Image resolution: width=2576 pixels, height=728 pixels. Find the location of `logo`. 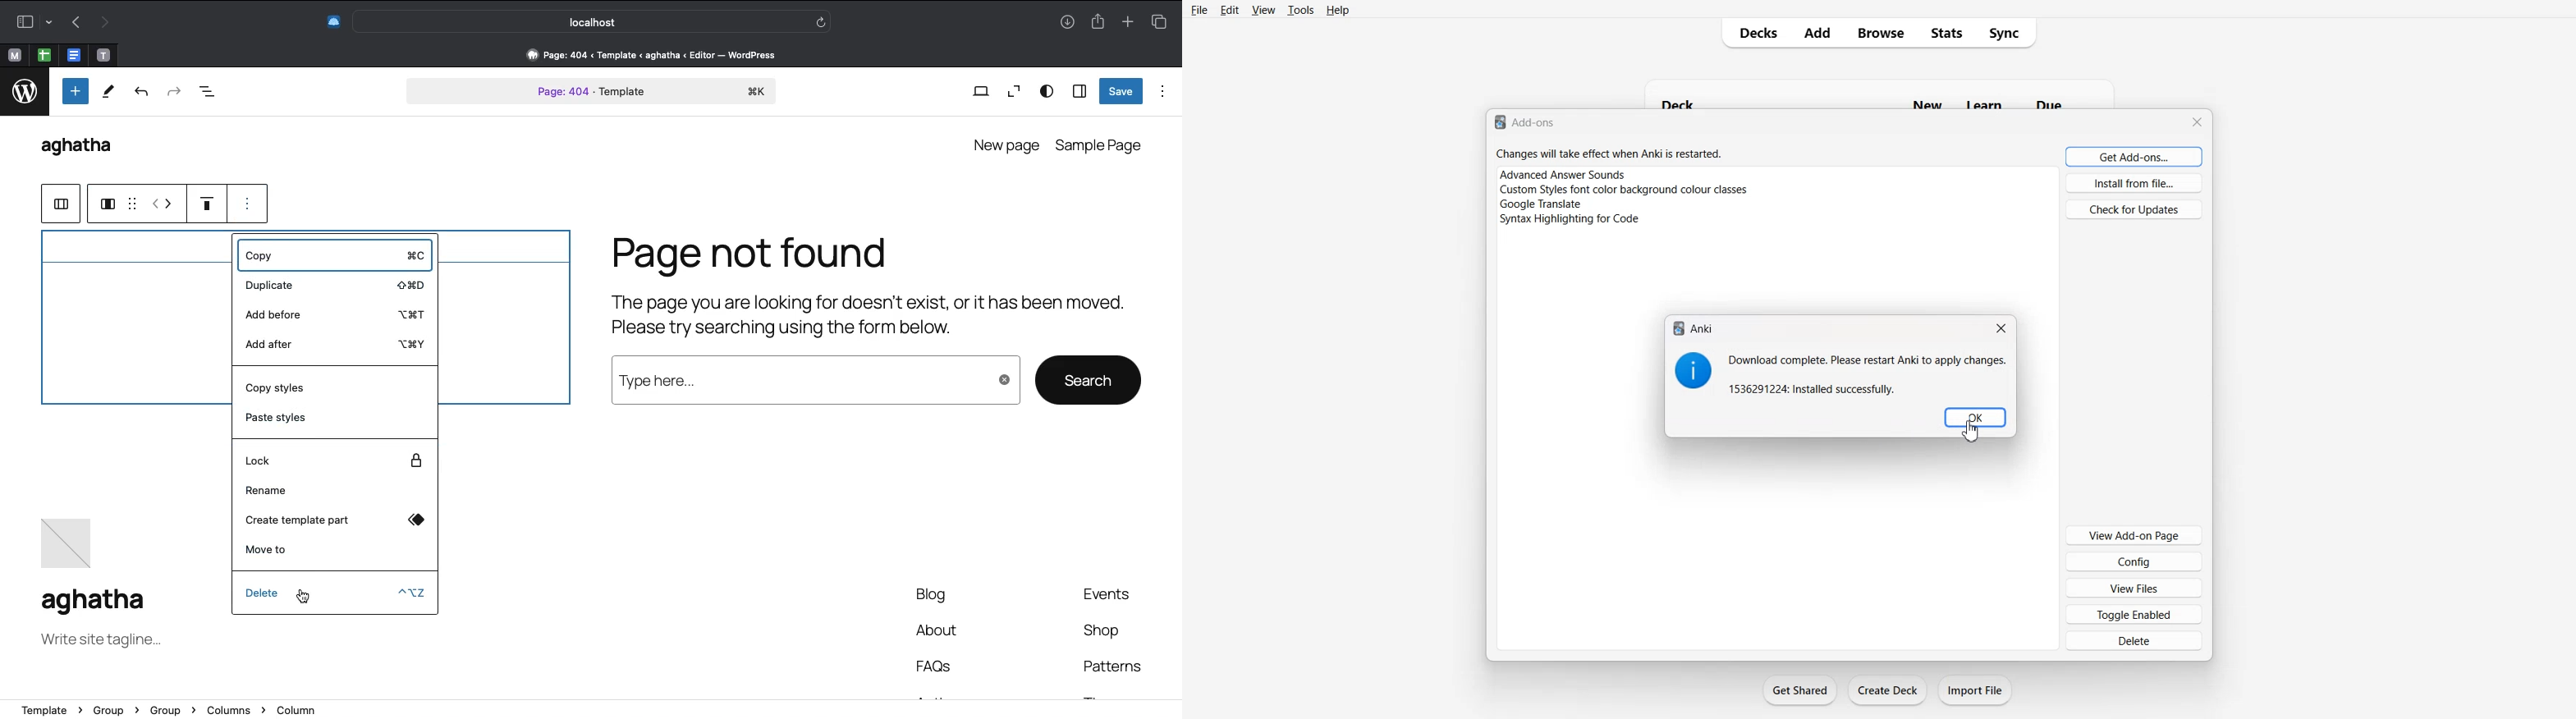

logo is located at coordinates (1677, 329).